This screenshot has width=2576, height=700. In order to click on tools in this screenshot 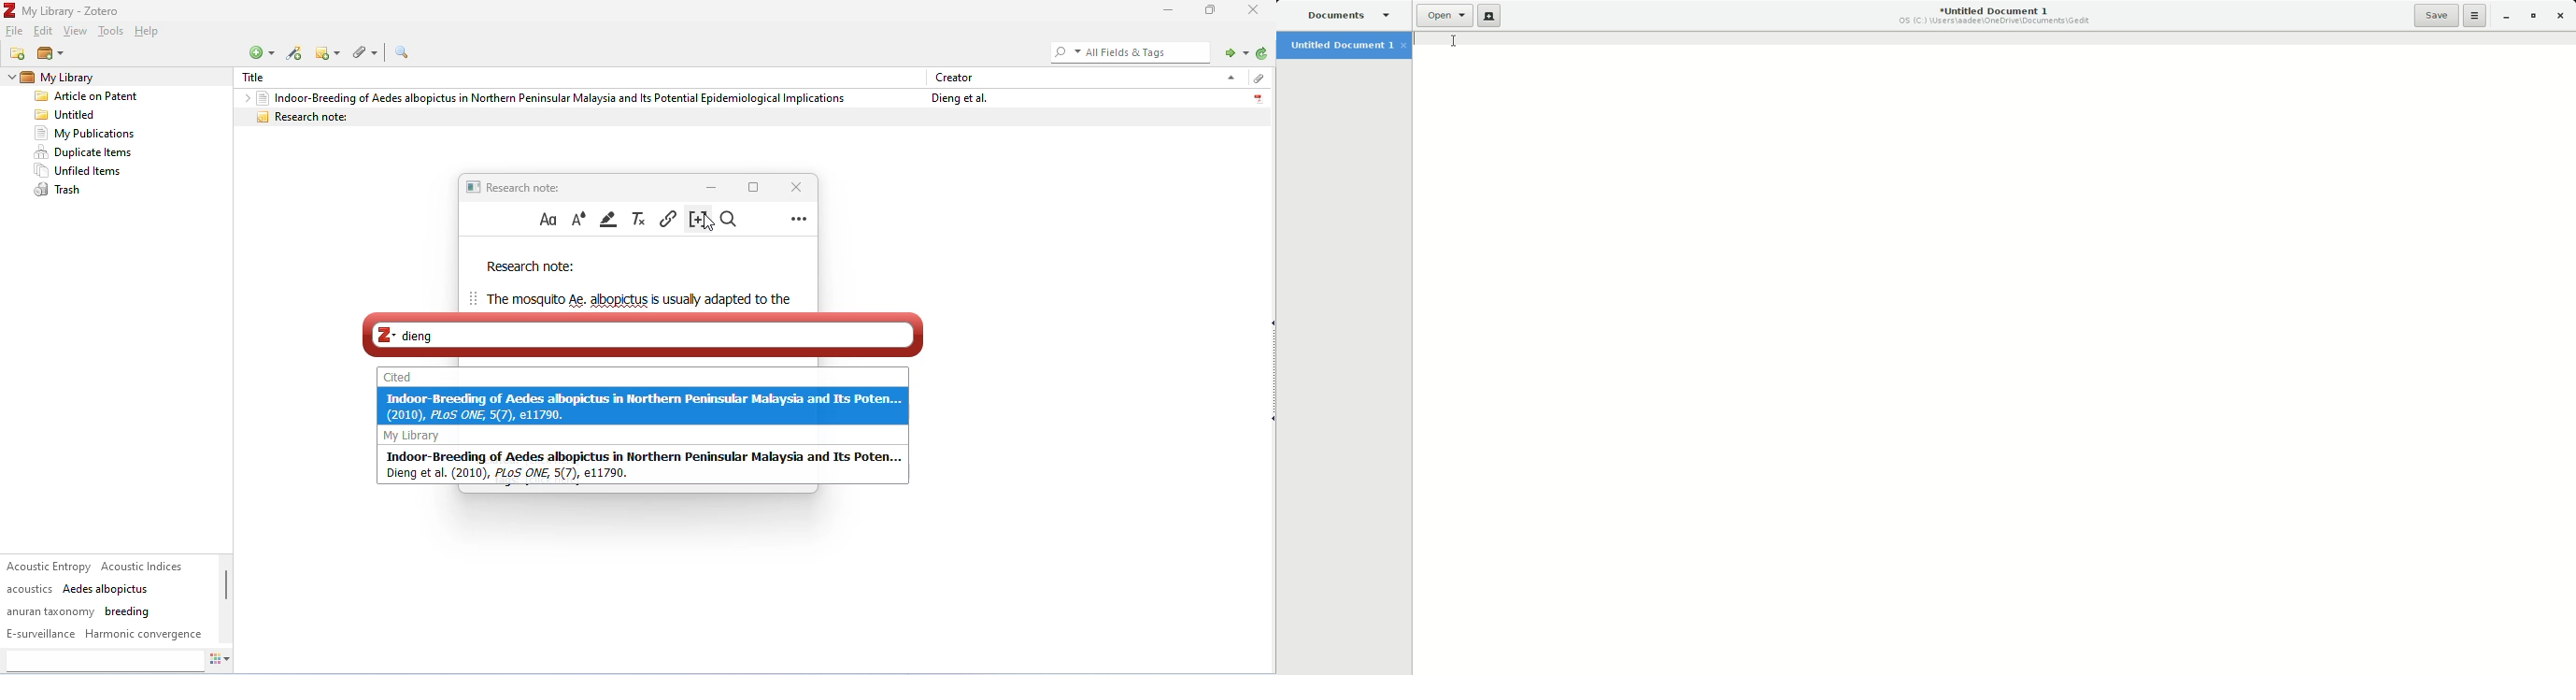, I will do `click(110, 33)`.